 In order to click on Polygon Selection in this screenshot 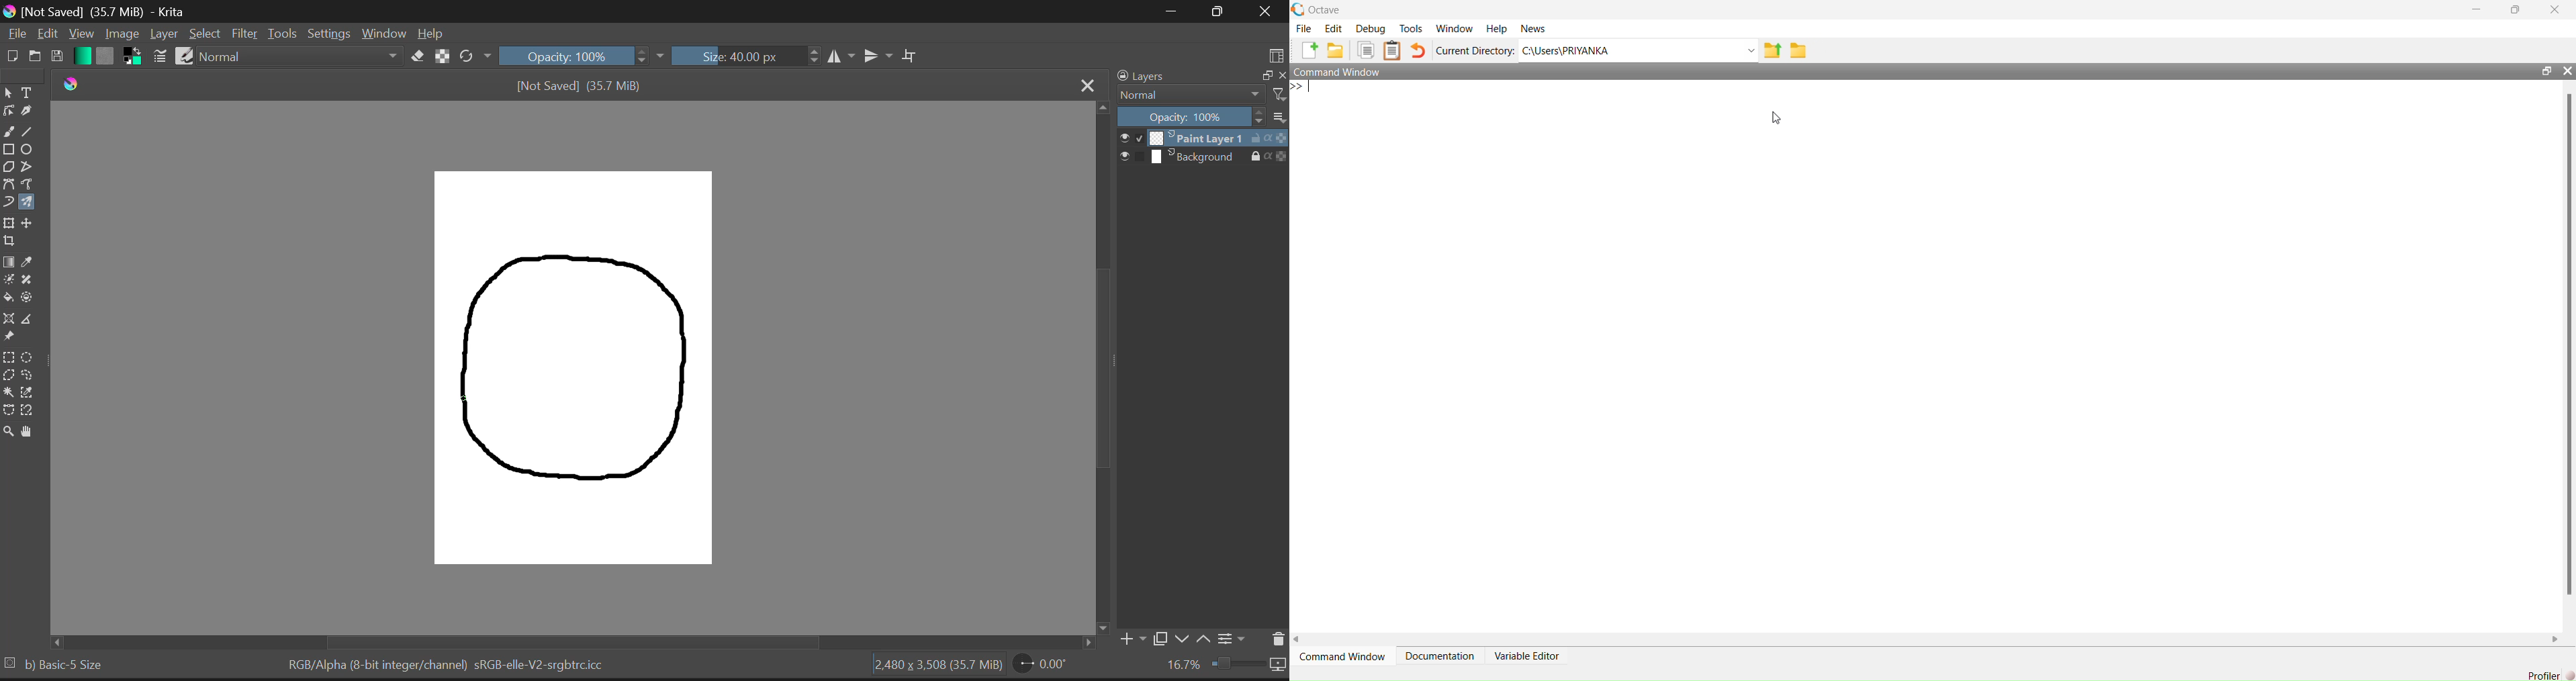, I will do `click(9, 375)`.